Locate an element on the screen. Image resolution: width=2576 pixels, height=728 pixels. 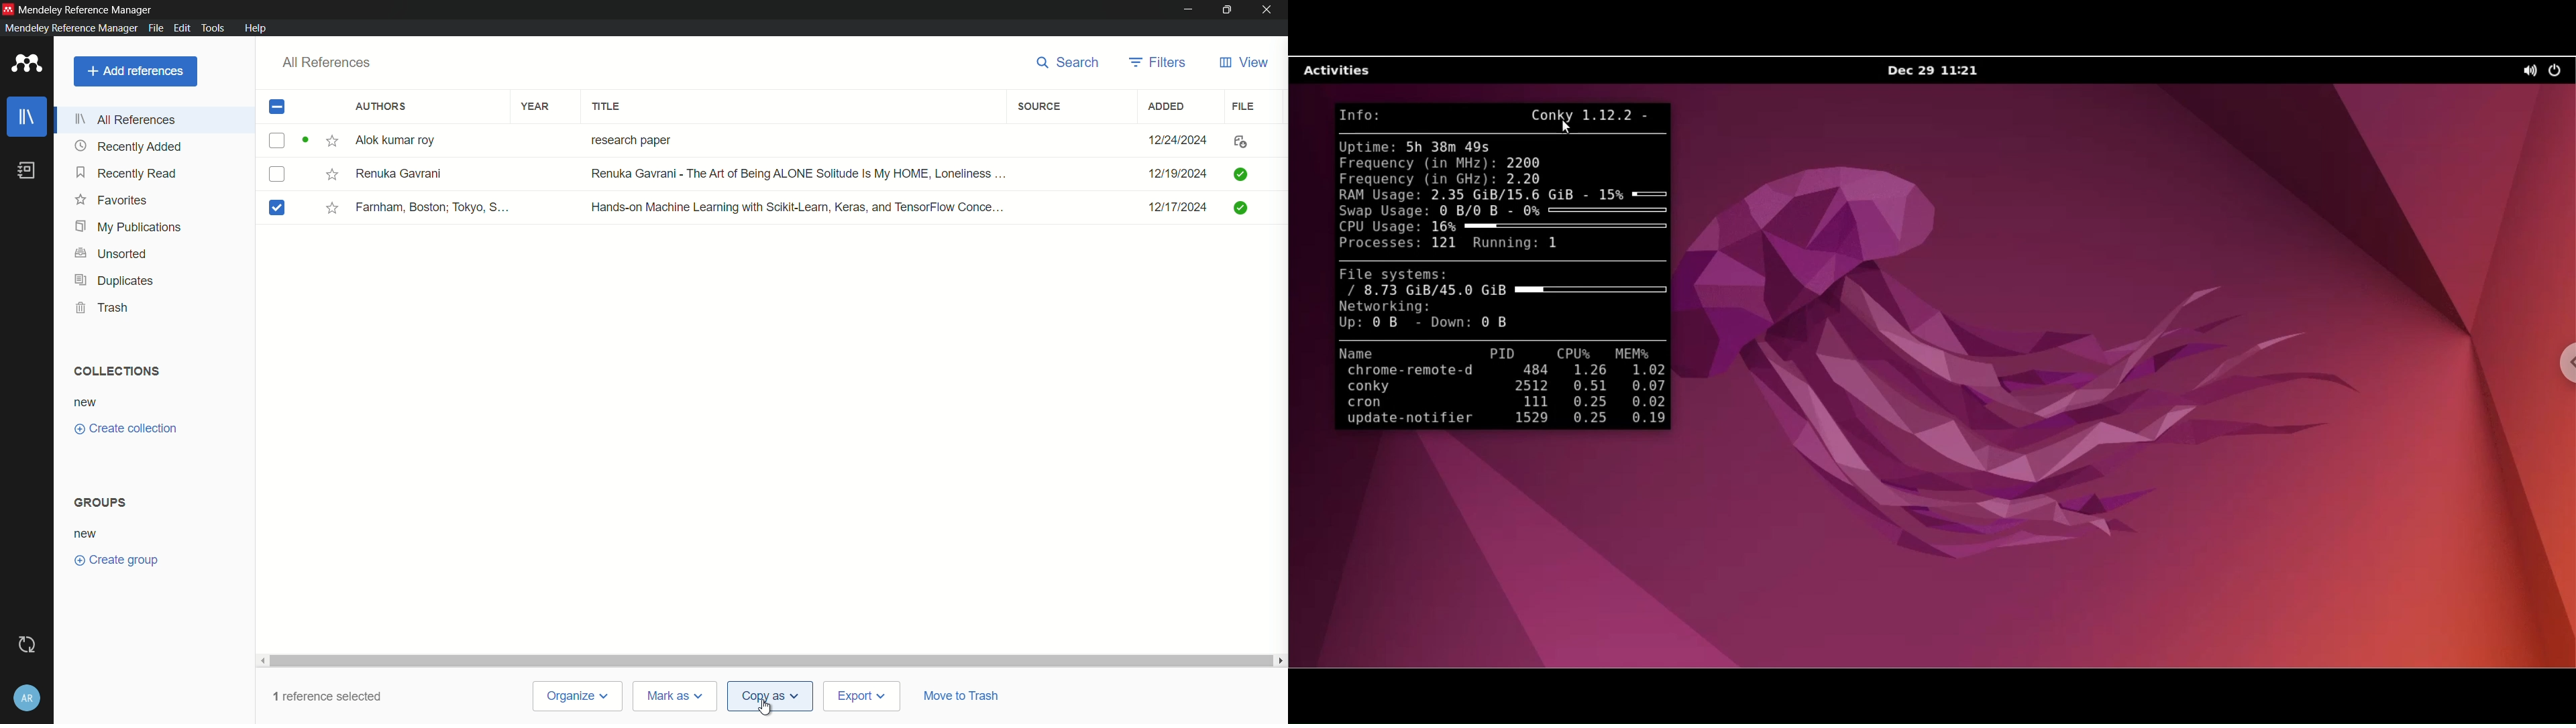
Alok Kumar Roy is located at coordinates (405, 140).